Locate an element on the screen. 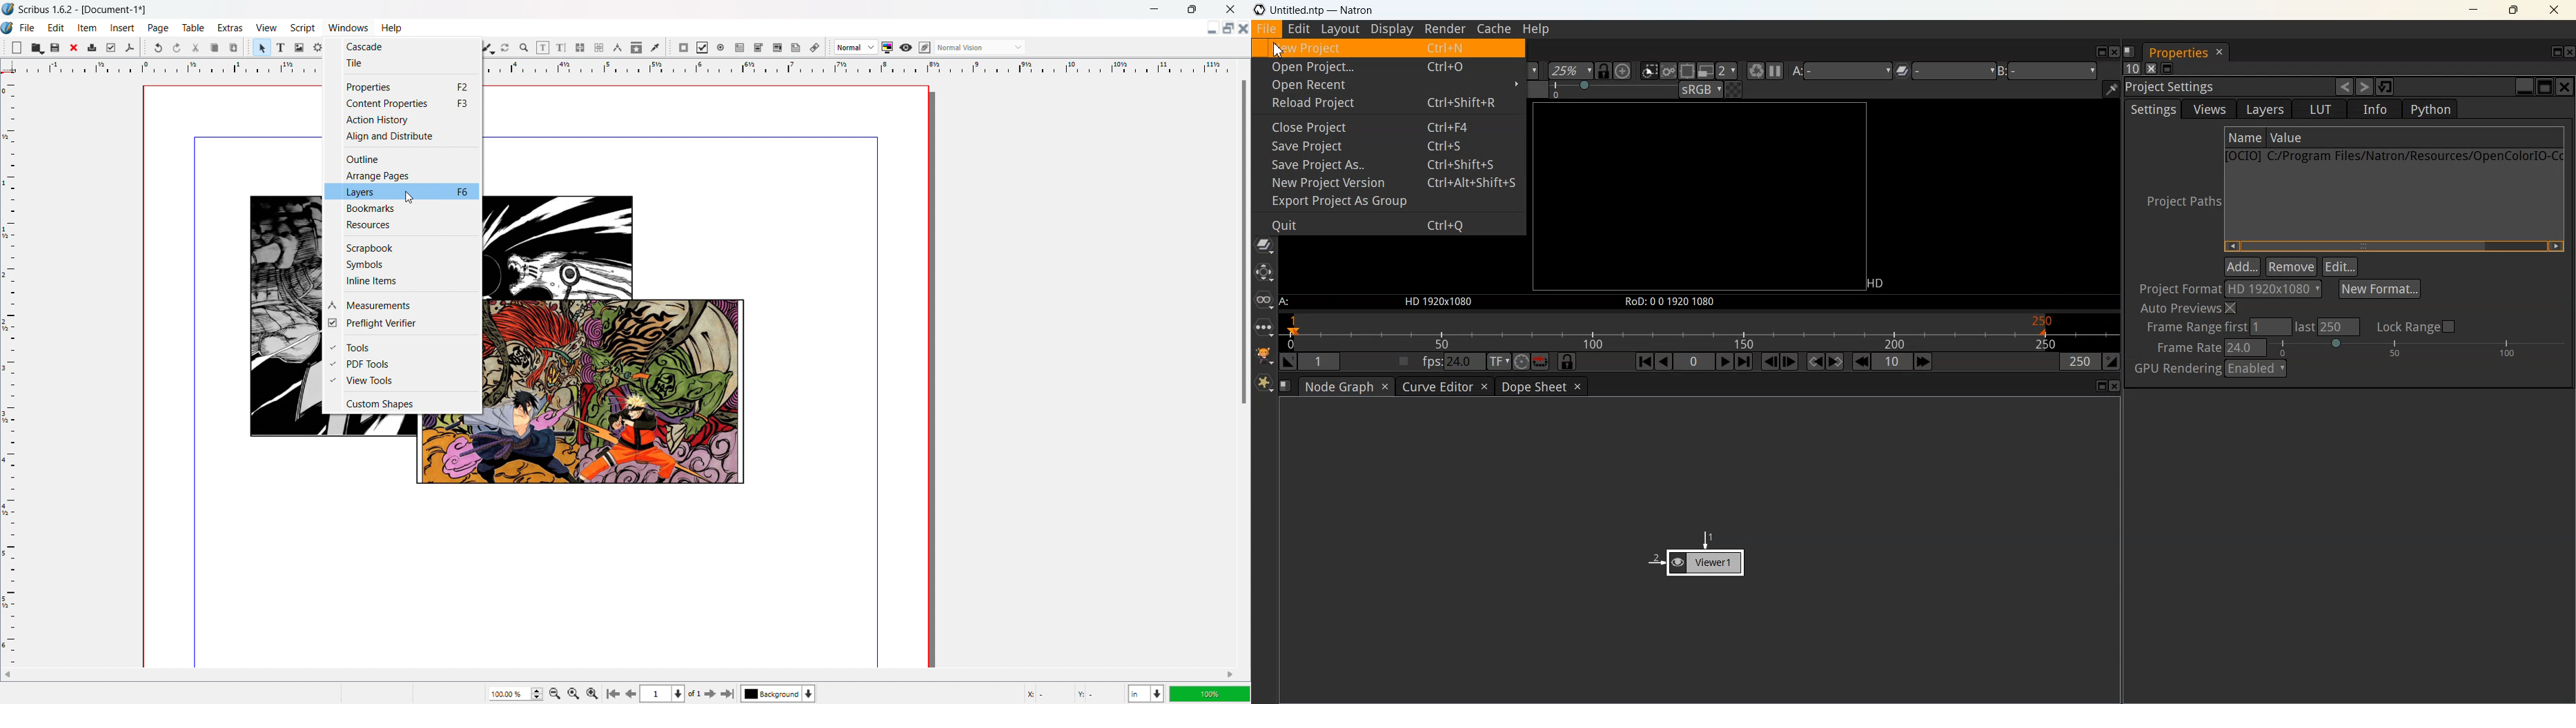   is located at coordinates (403, 263).